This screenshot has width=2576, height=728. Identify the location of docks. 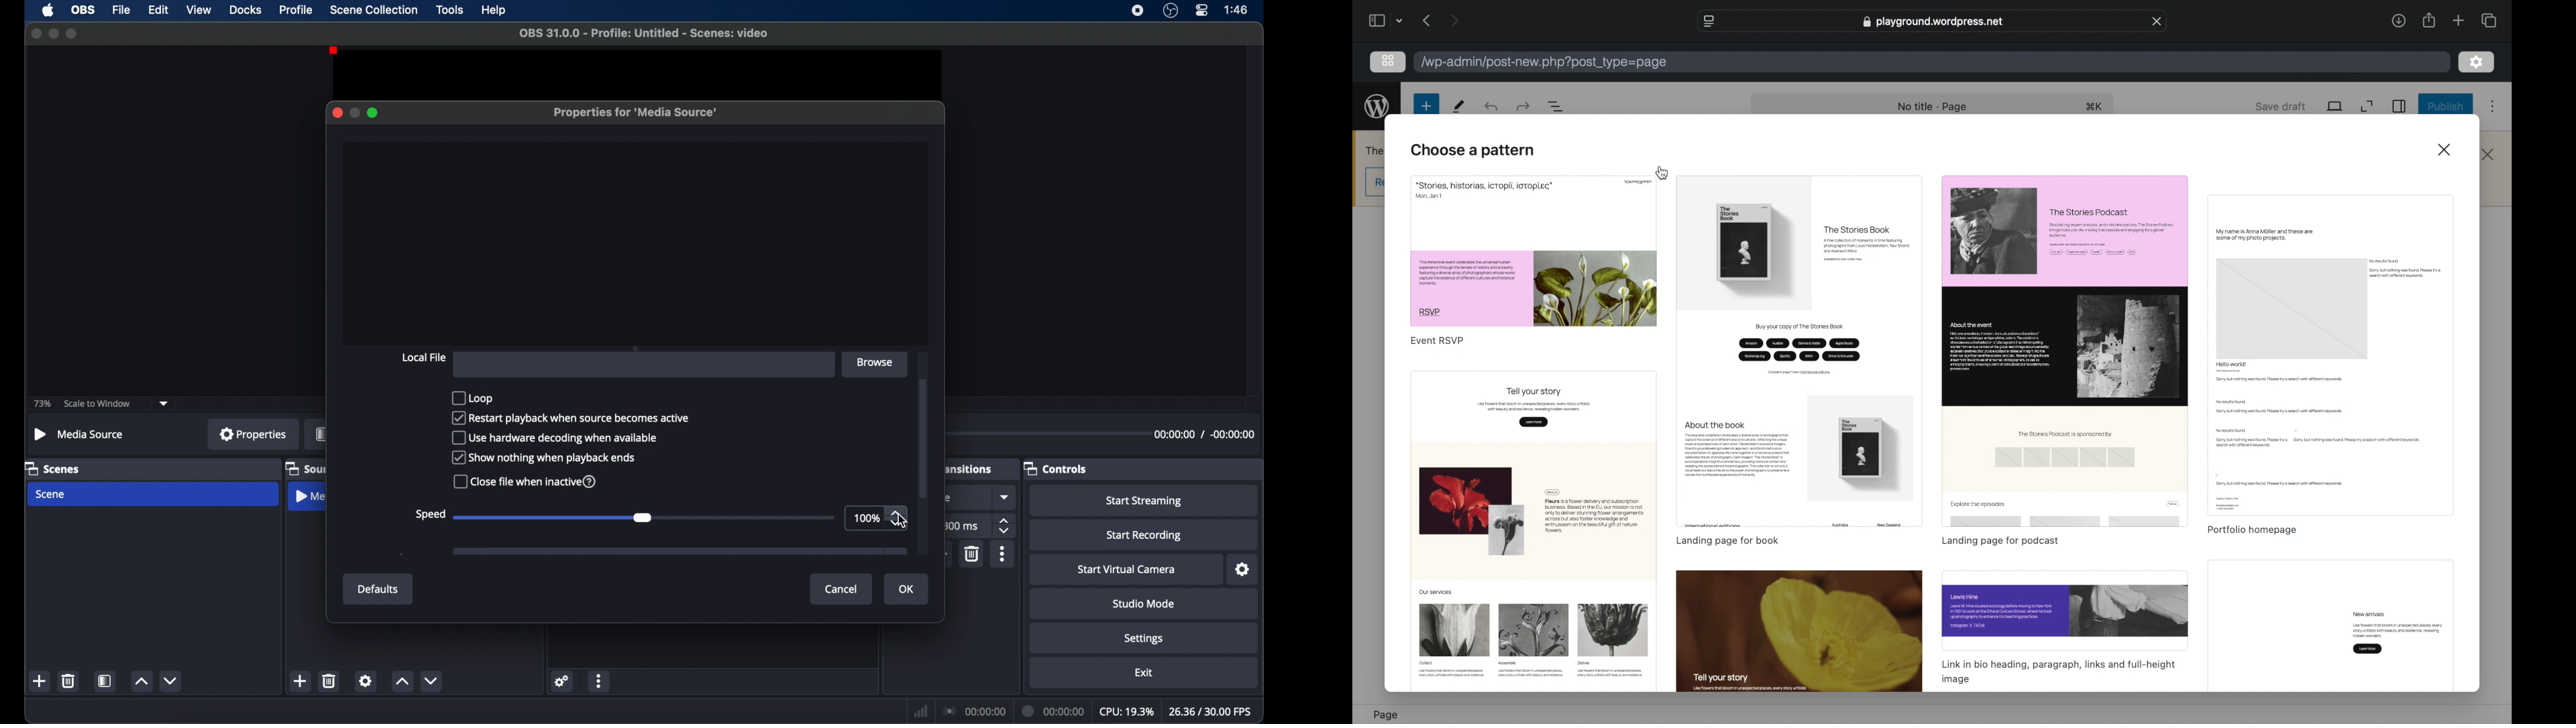
(247, 10).